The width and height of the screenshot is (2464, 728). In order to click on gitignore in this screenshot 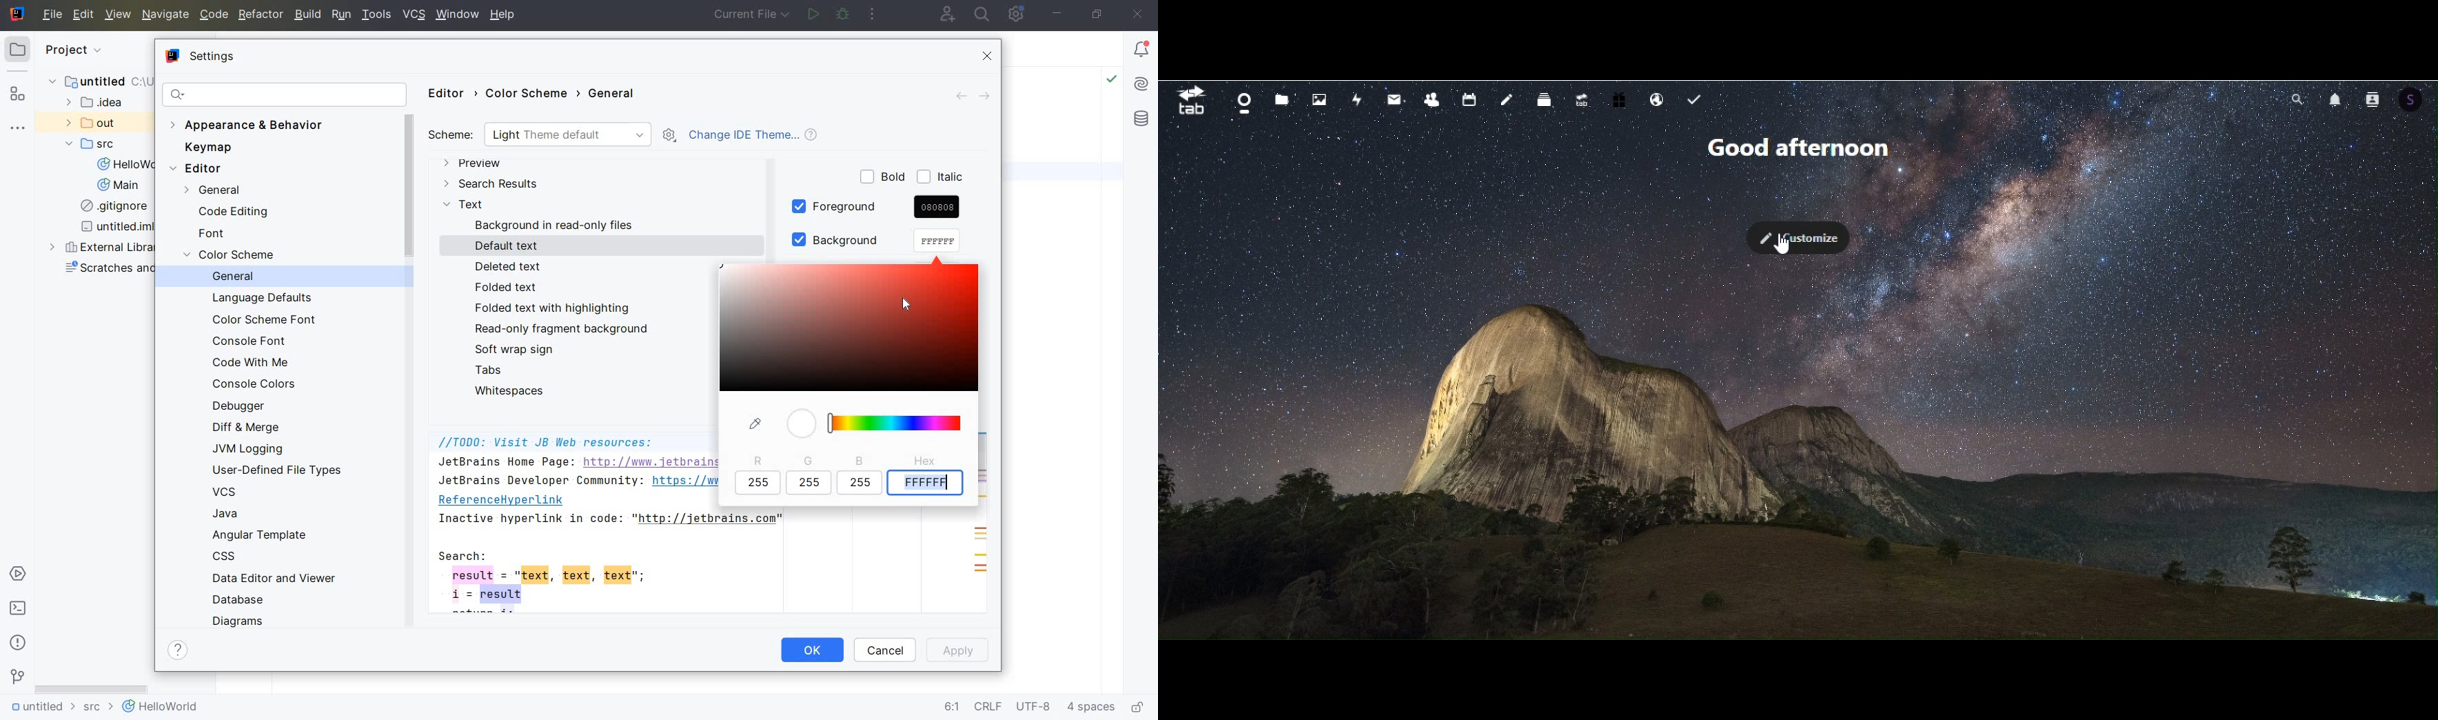, I will do `click(112, 207)`.